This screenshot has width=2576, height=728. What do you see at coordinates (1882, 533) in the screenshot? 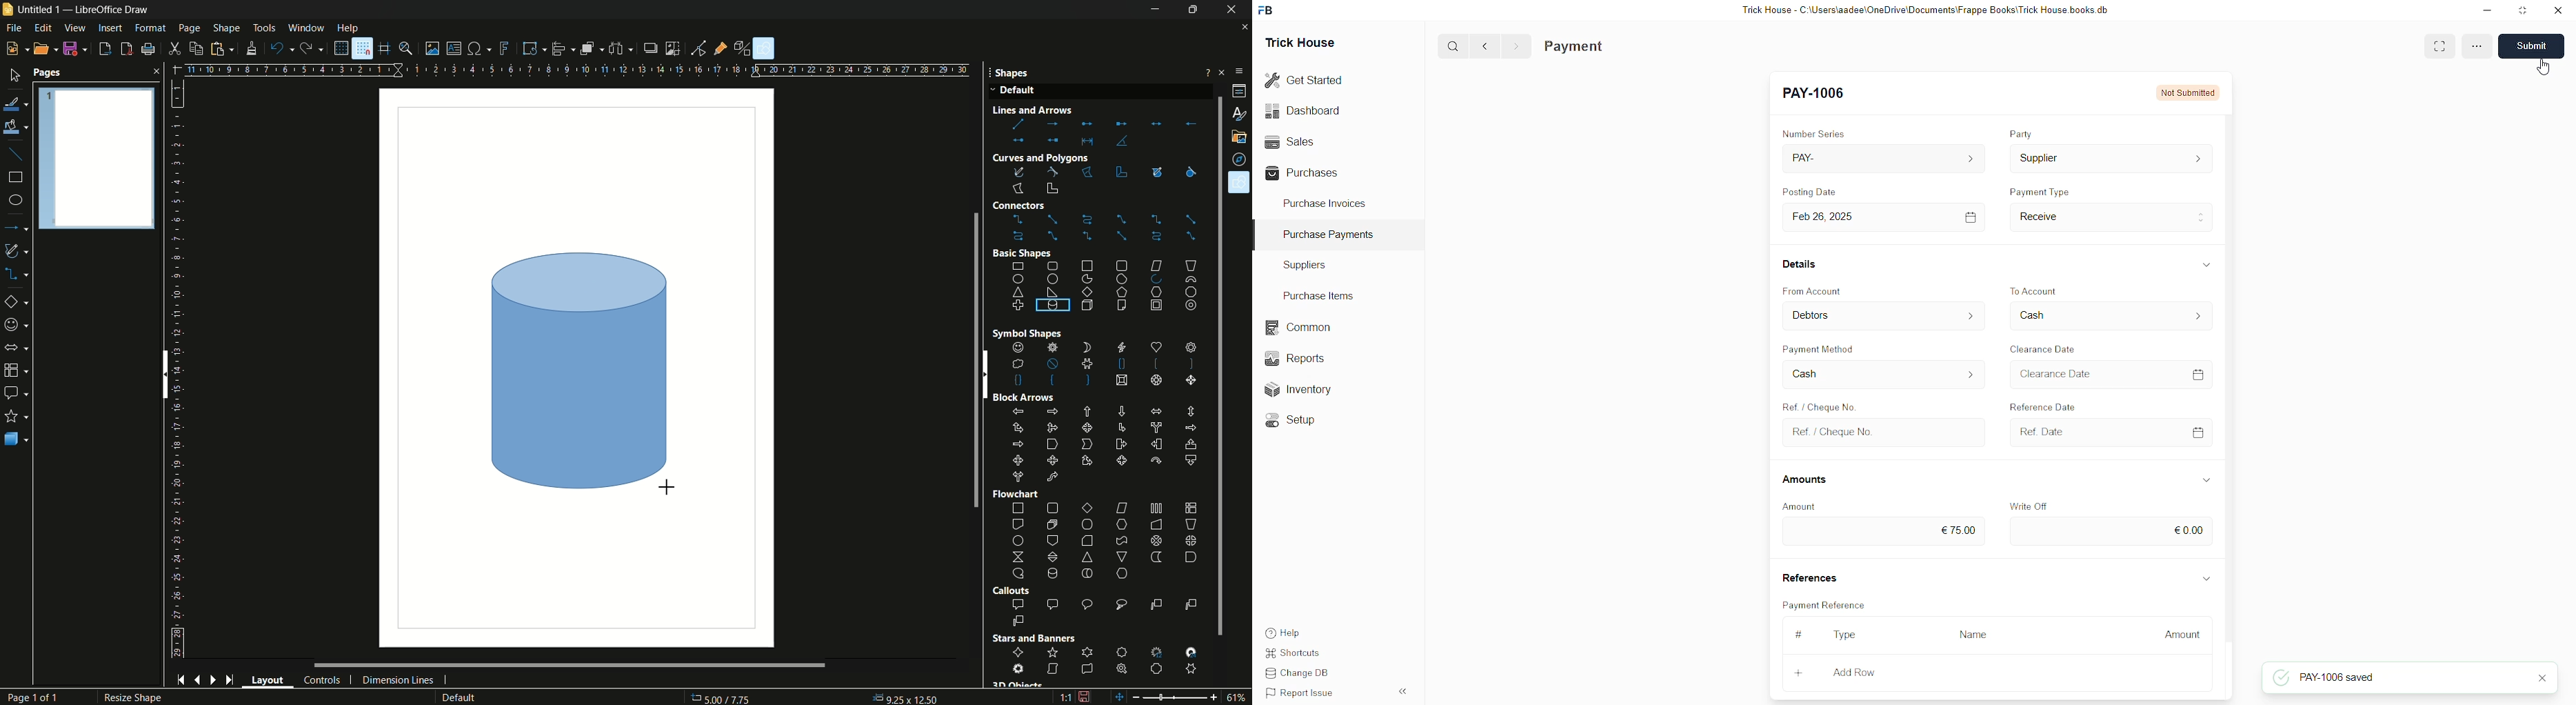
I see `€0.00` at bounding box center [1882, 533].